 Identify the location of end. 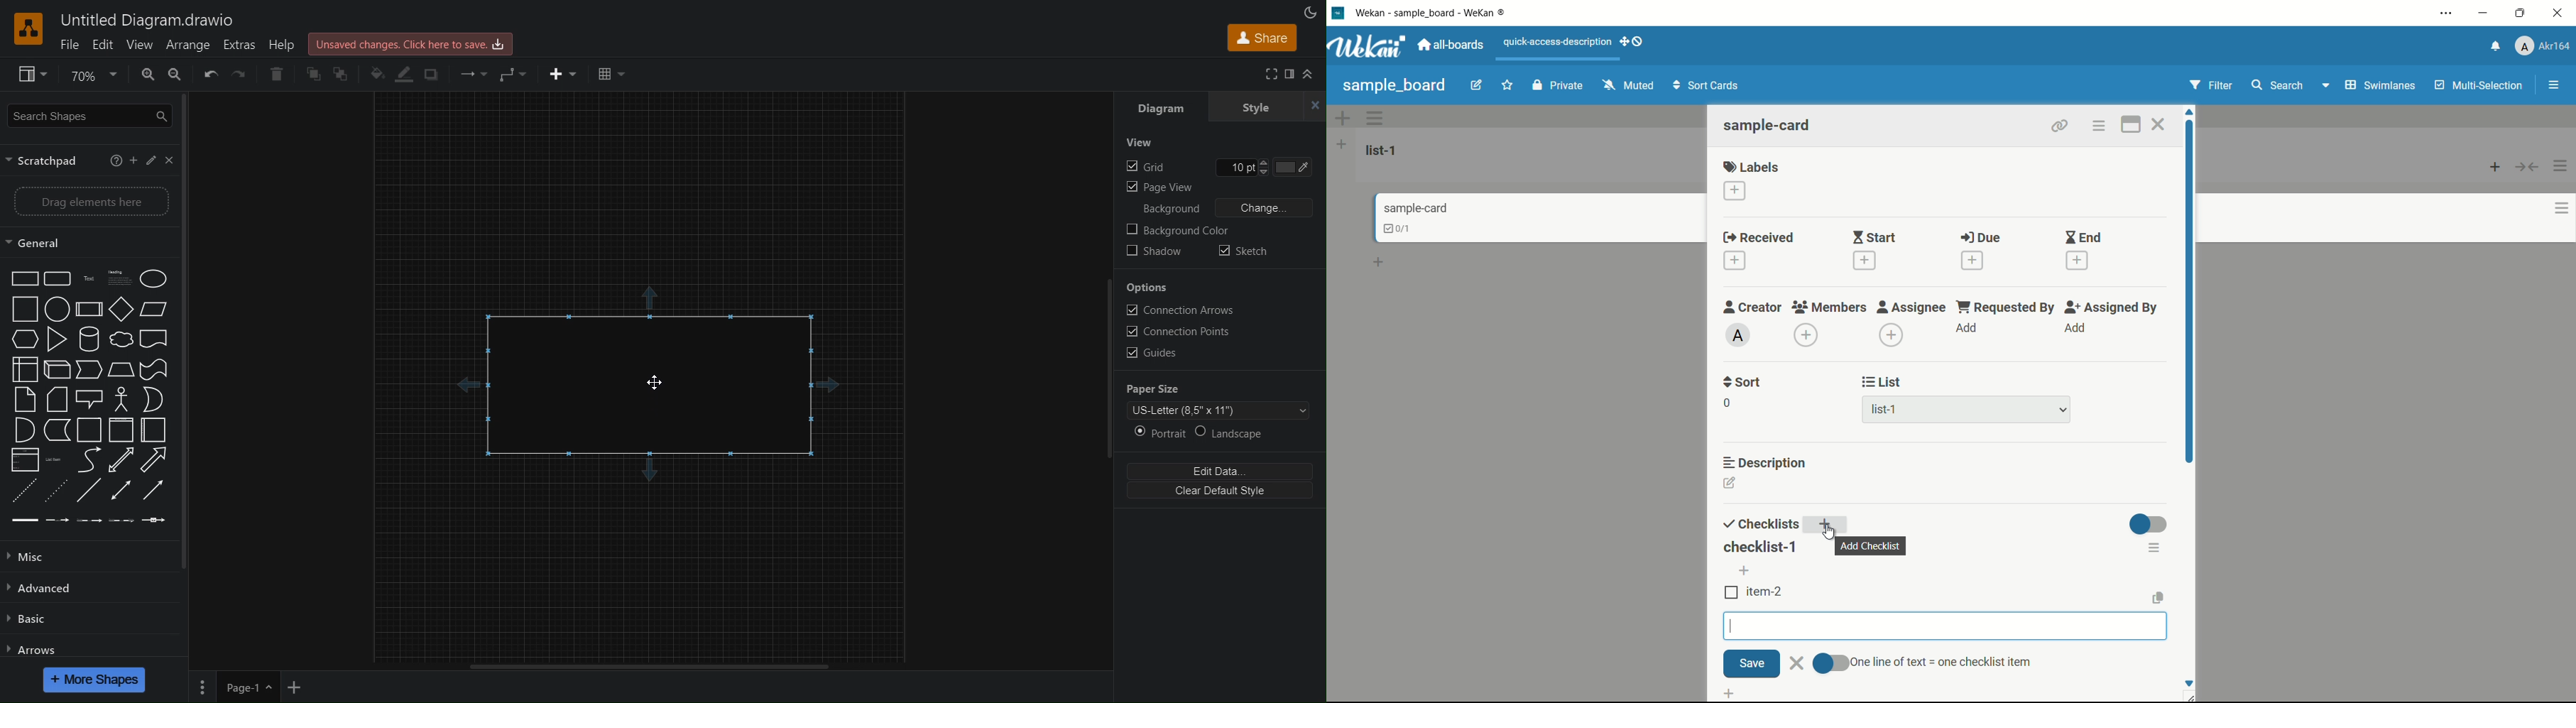
(2083, 238).